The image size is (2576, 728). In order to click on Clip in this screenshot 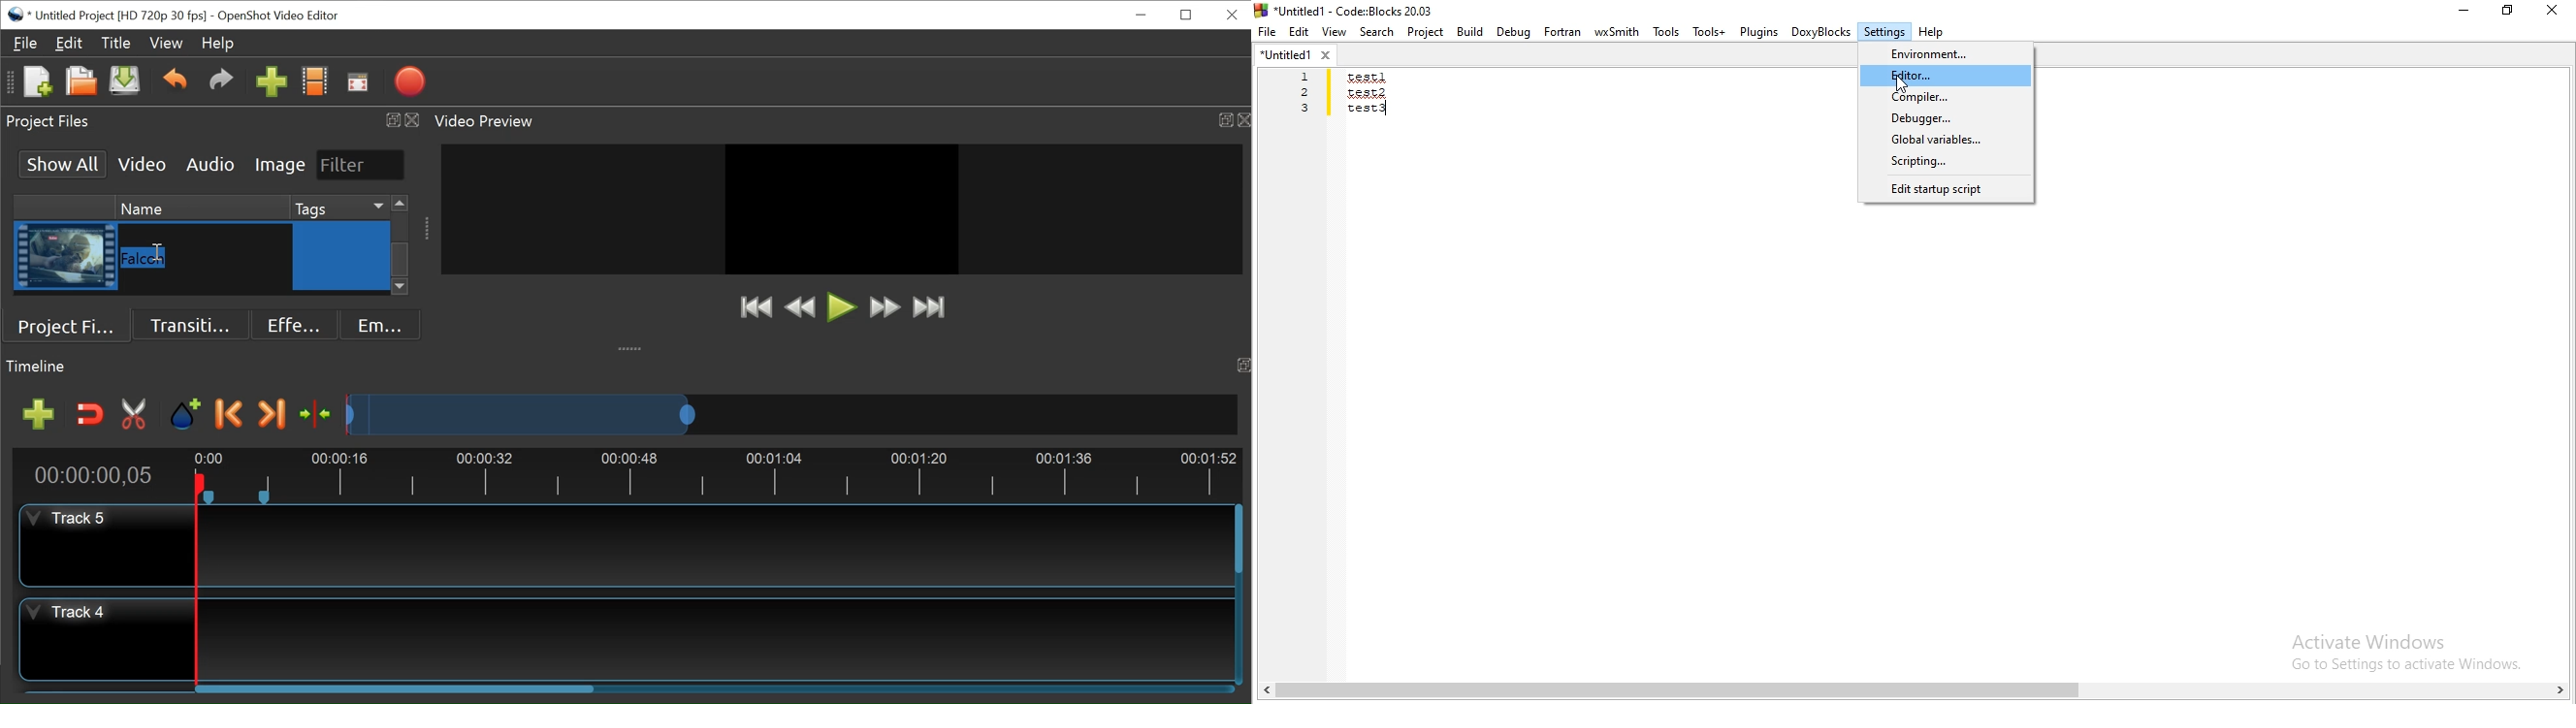, I will do `click(66, 256)`.